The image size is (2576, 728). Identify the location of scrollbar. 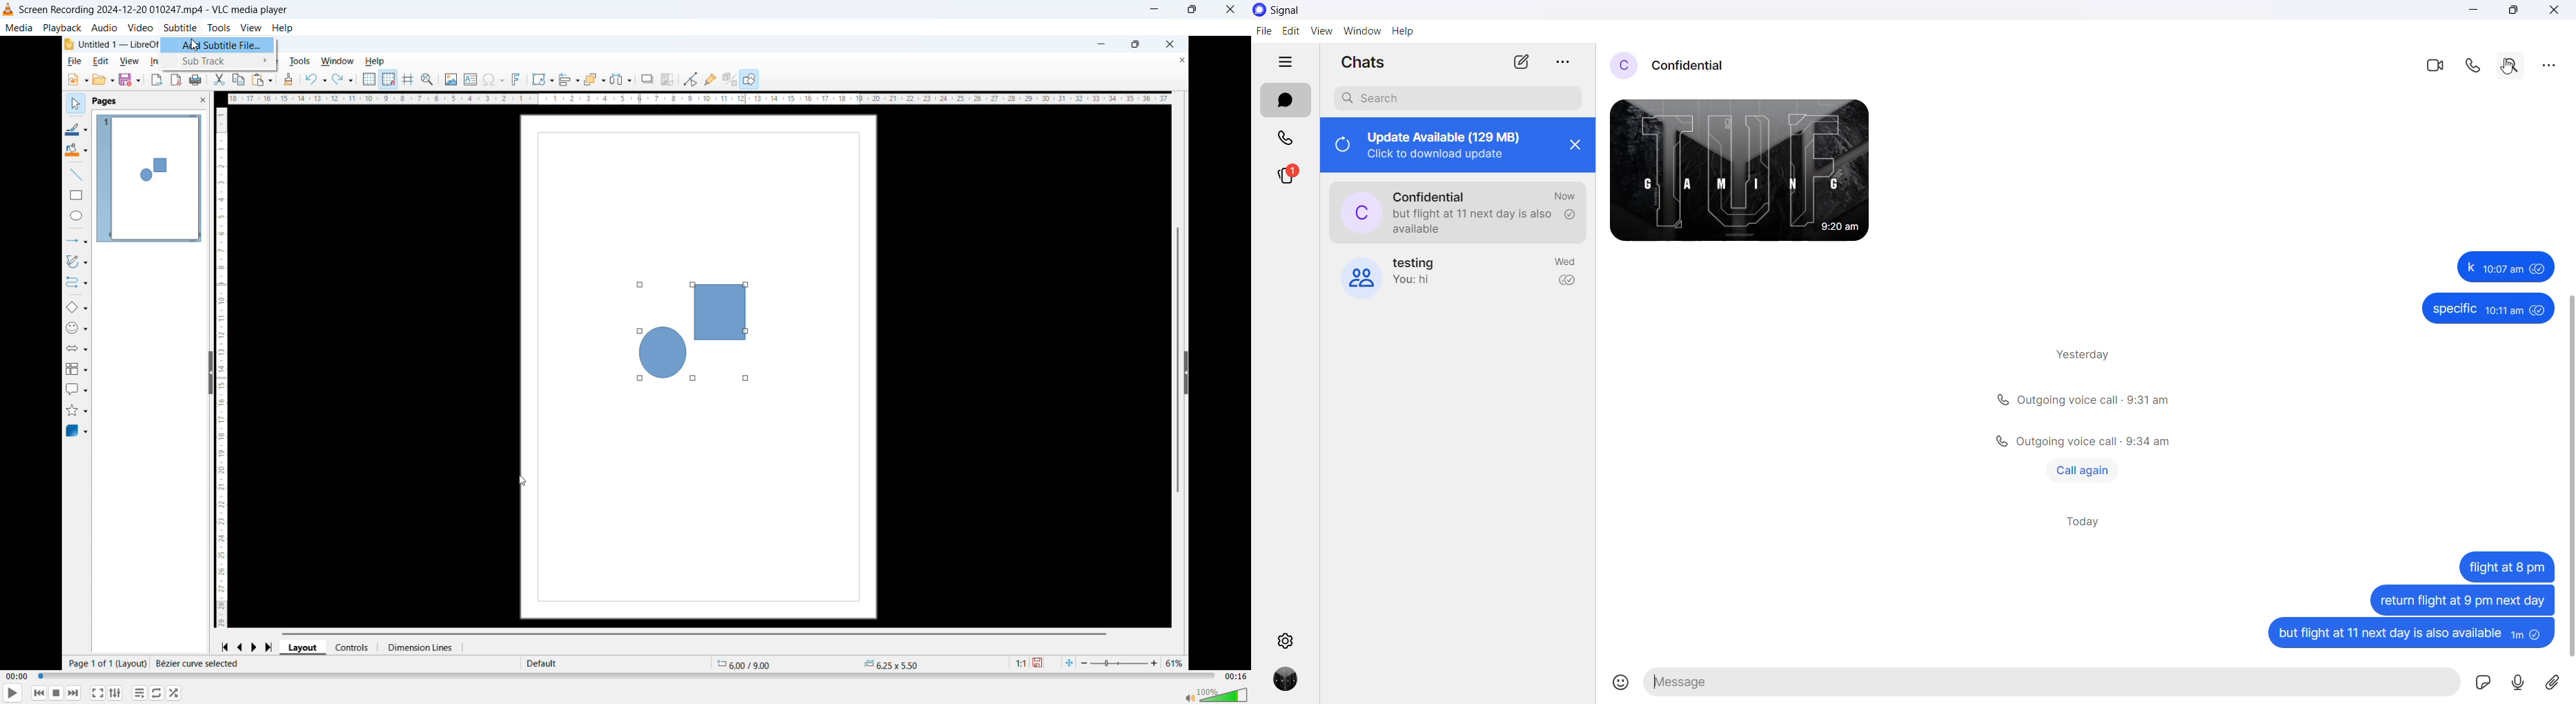
(2568, 462).